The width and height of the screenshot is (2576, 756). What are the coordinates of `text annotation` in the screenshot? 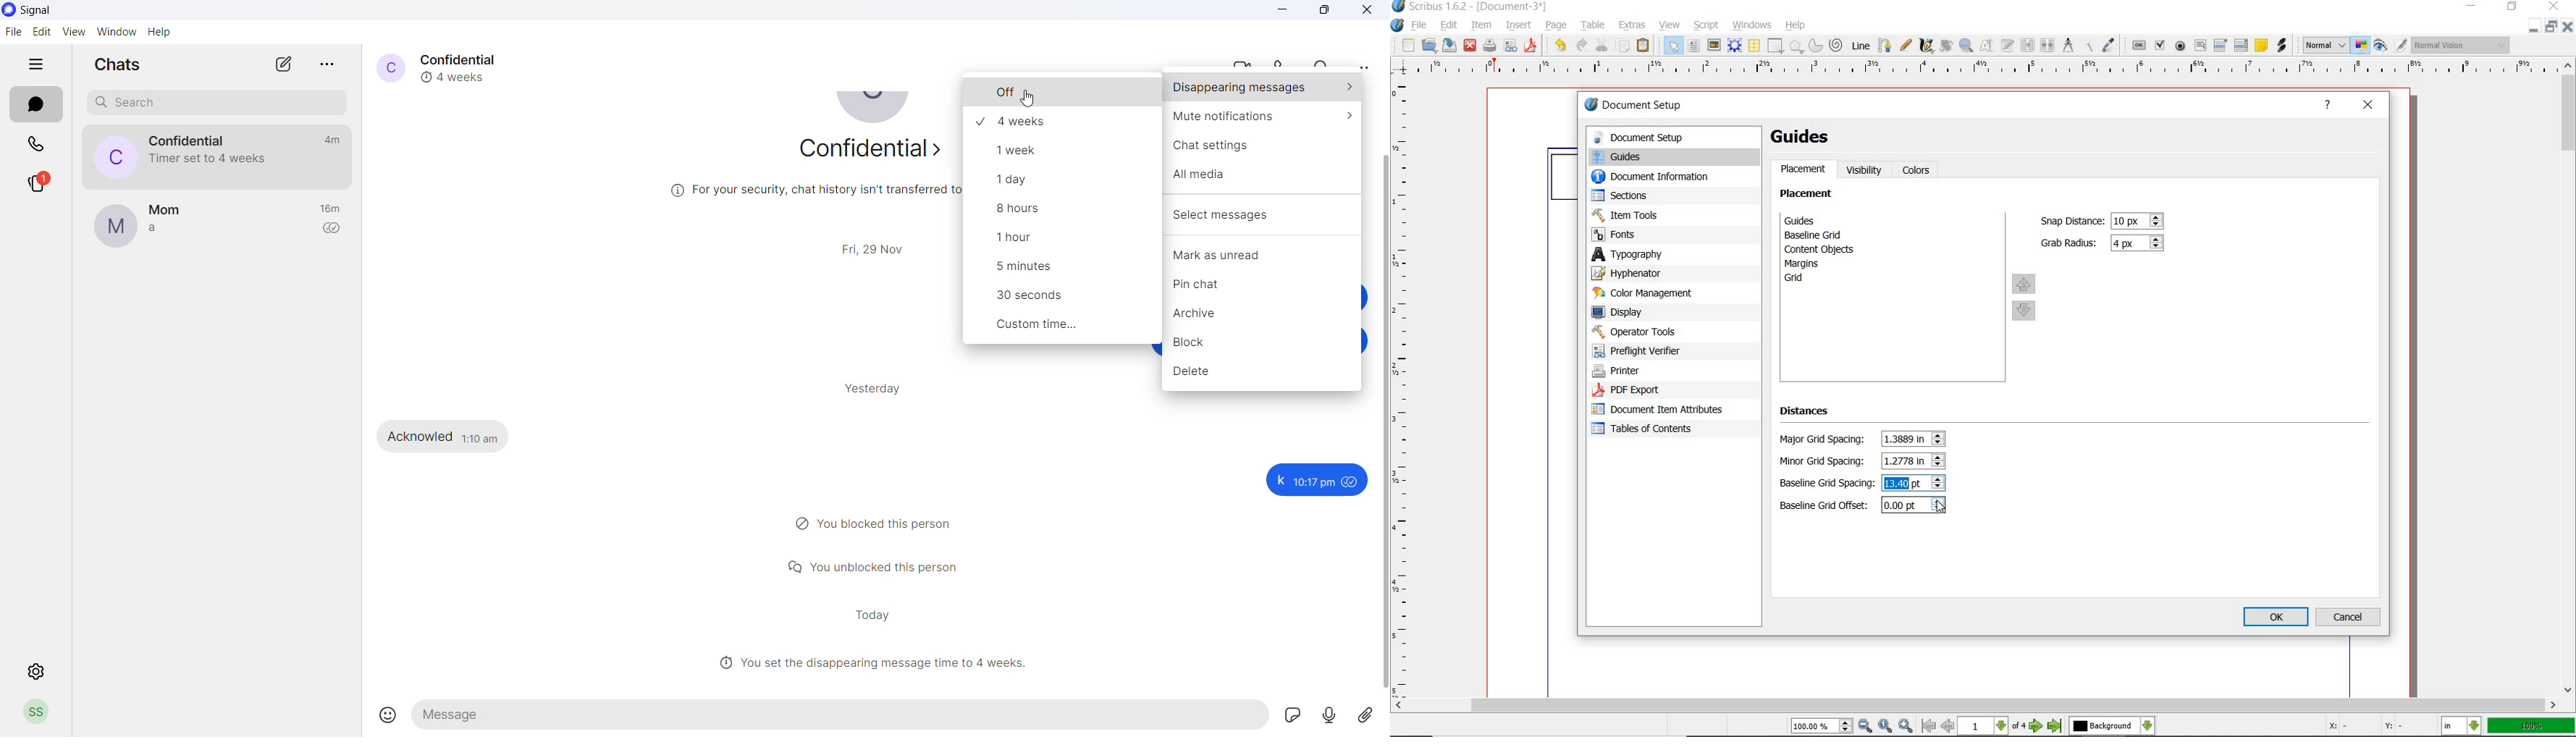 It's located at (2261, 44).